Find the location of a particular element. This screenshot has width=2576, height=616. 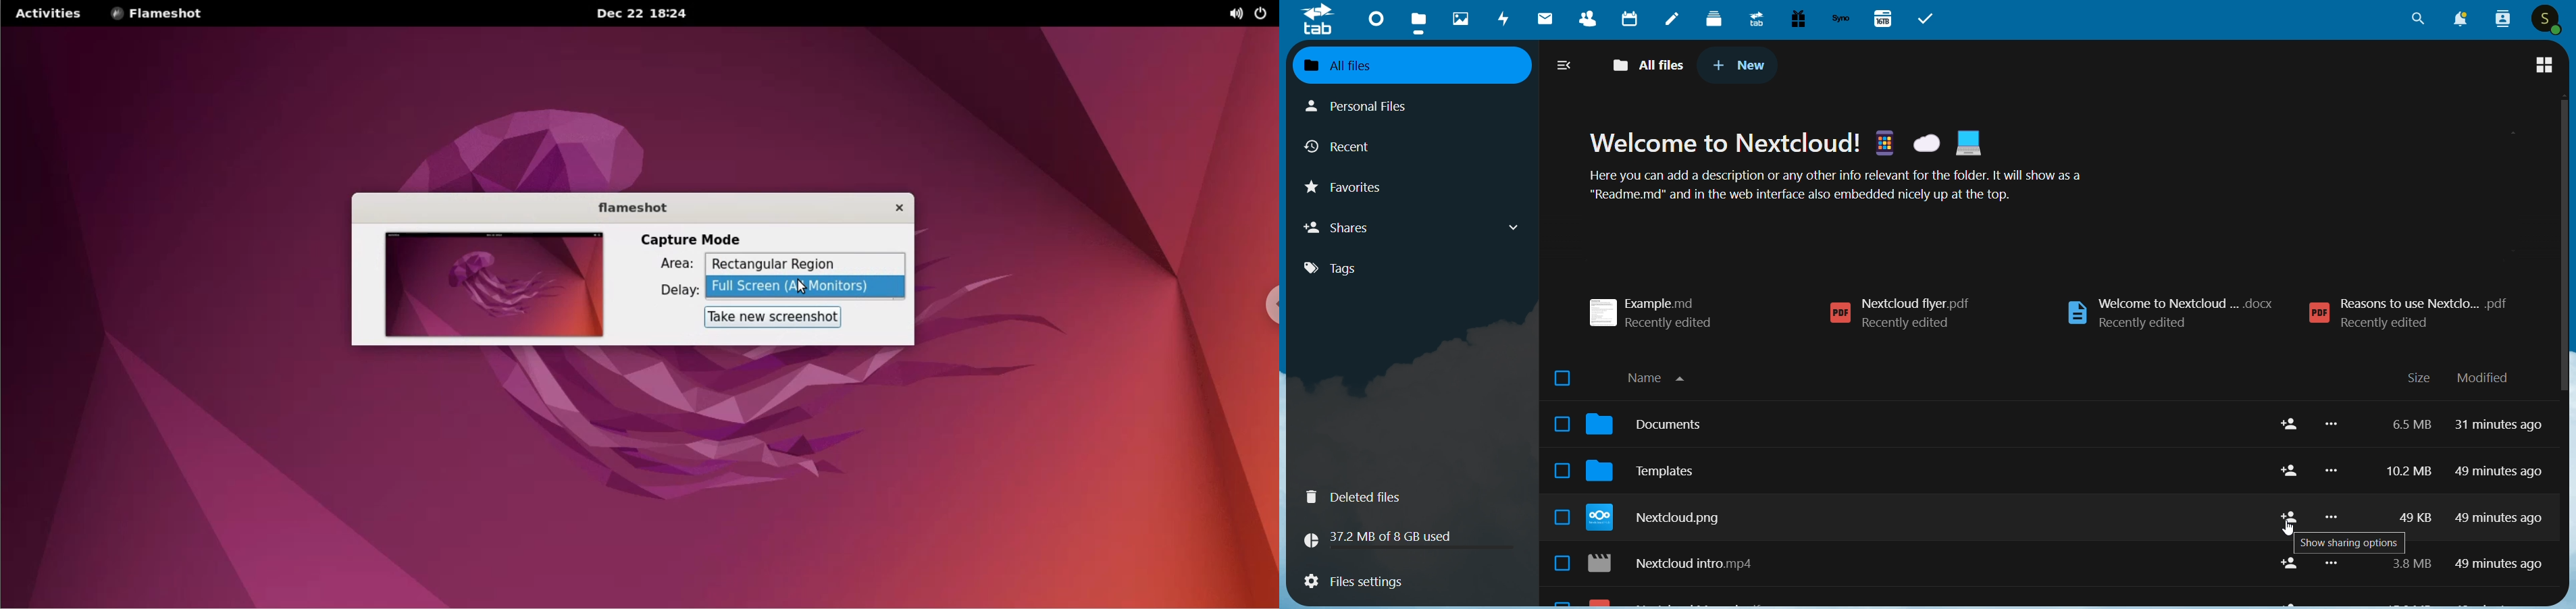

delay: is located at coordinates (670, 290).